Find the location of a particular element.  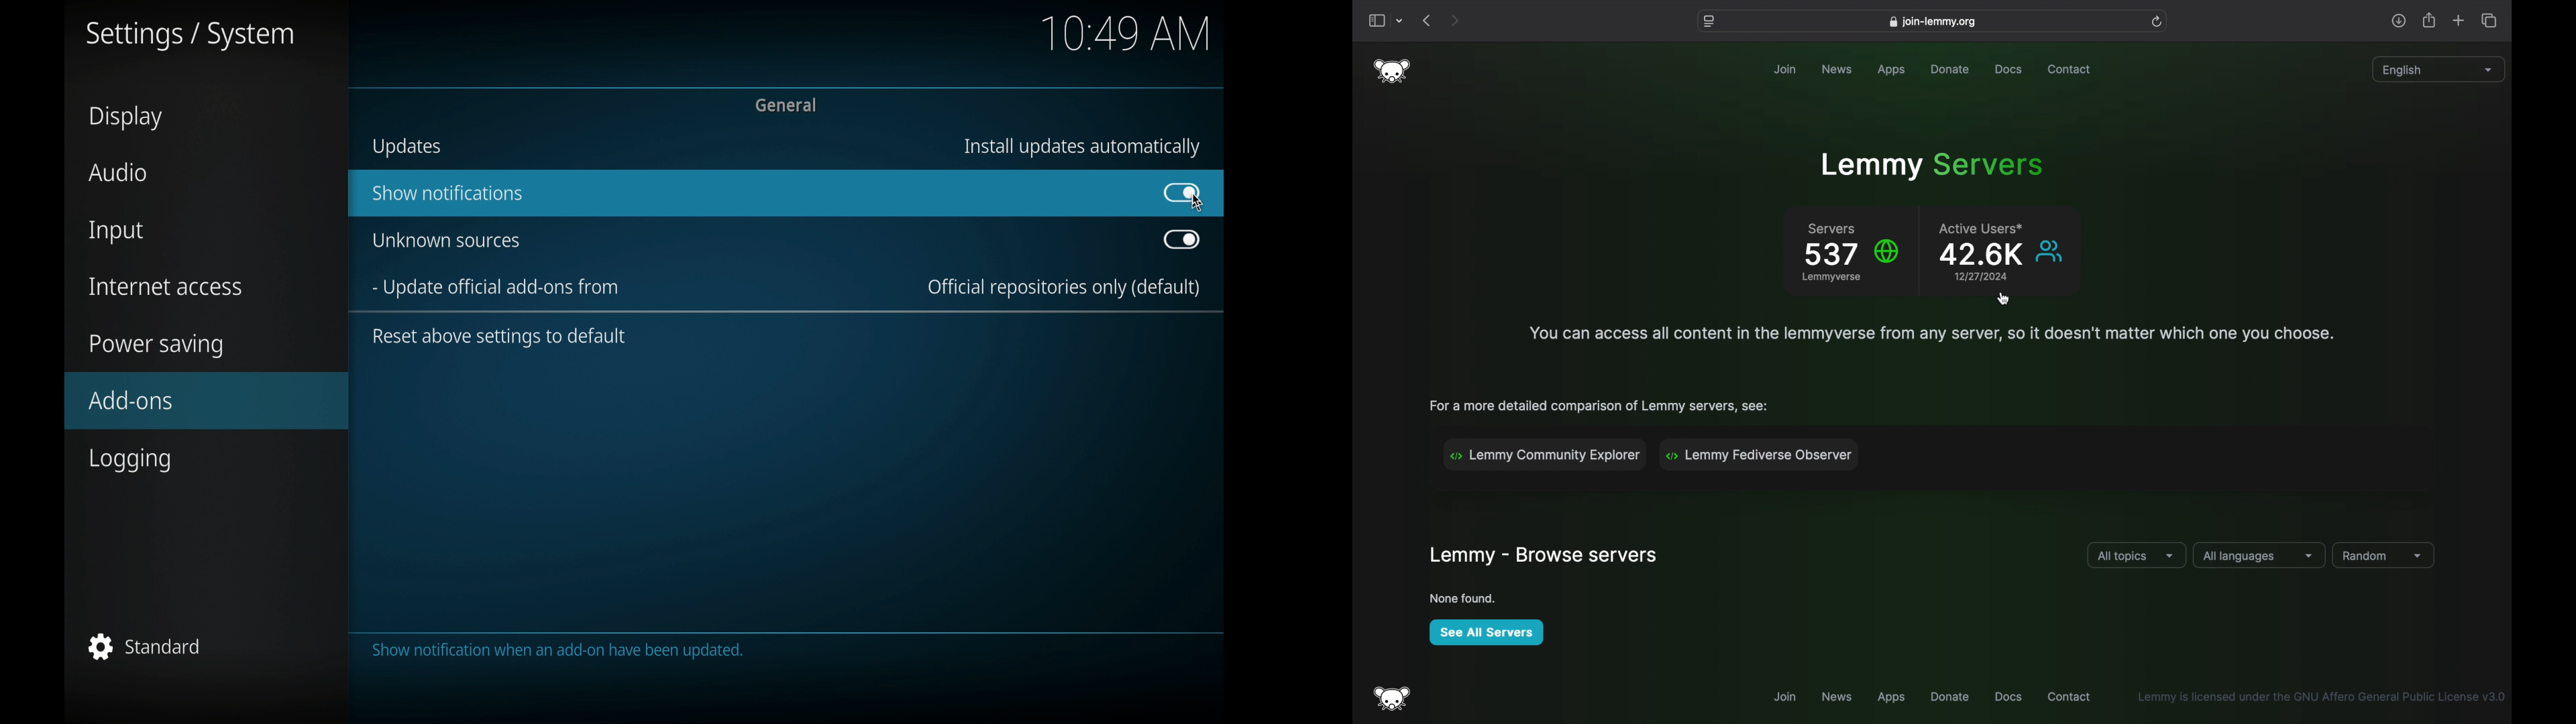

previous page is located at coordinates (1426, 20).